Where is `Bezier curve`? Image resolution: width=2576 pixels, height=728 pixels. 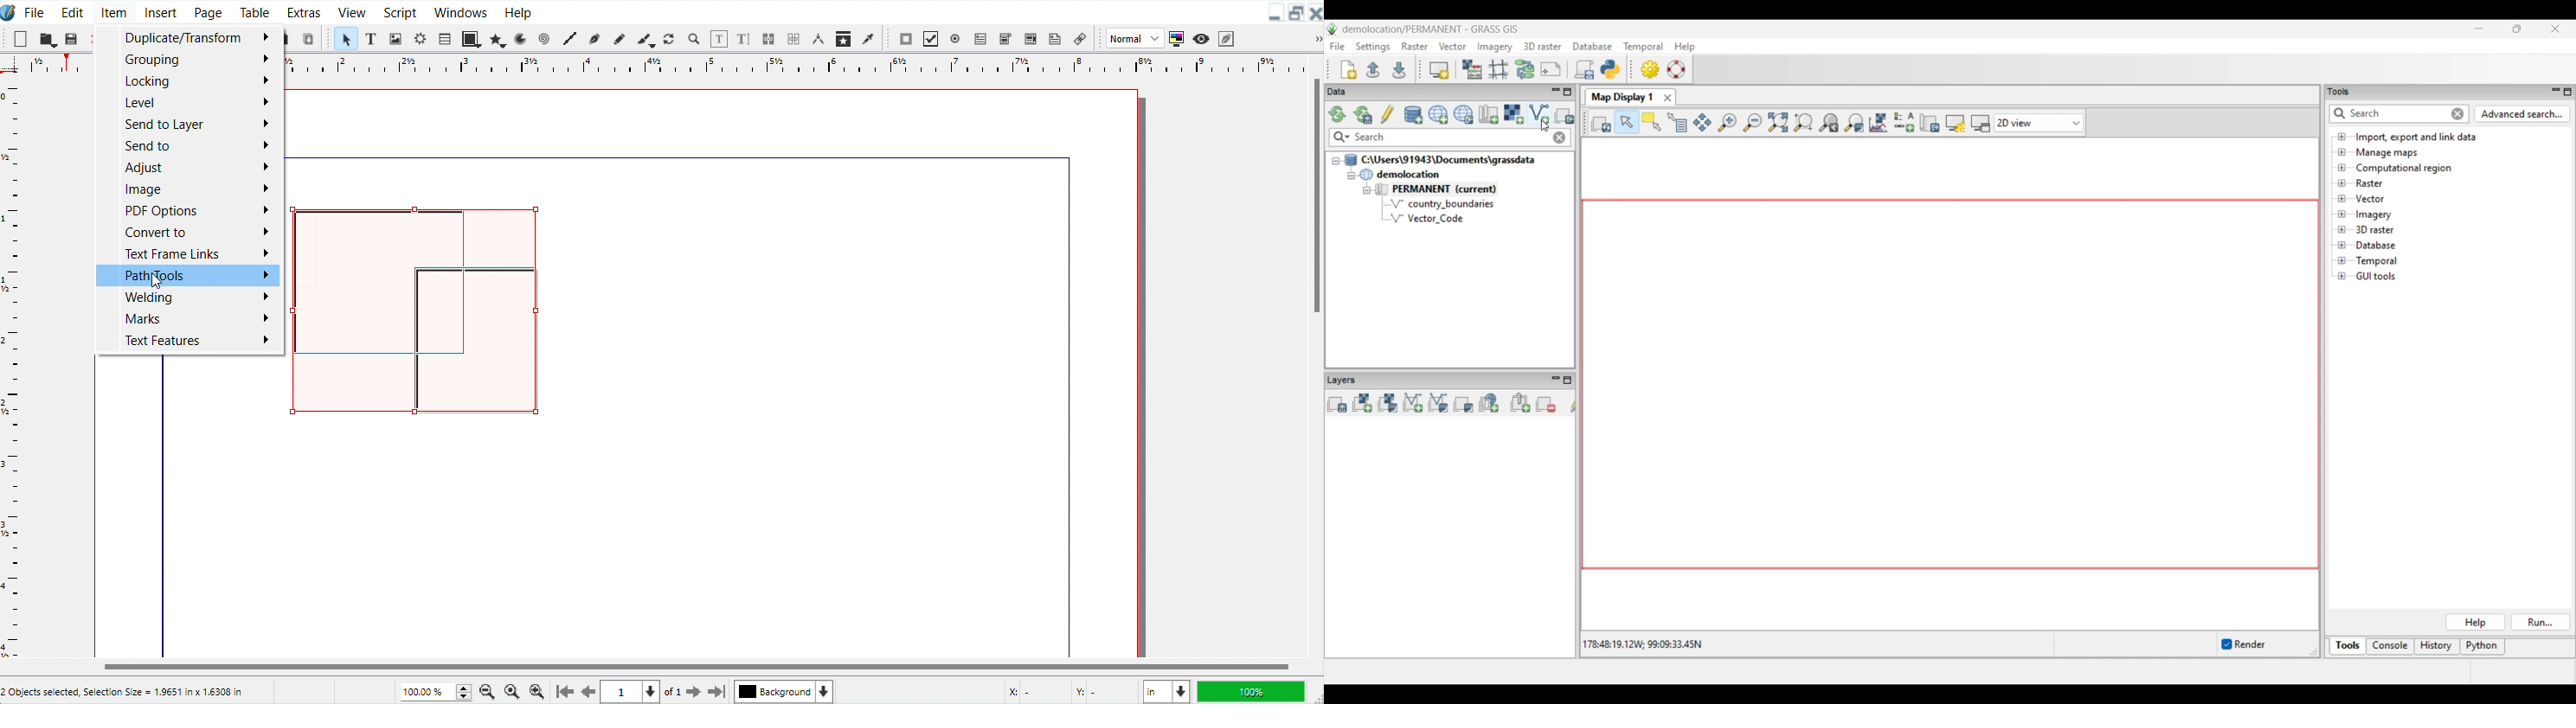
Bezier curve is located at coordinates (595, 40).